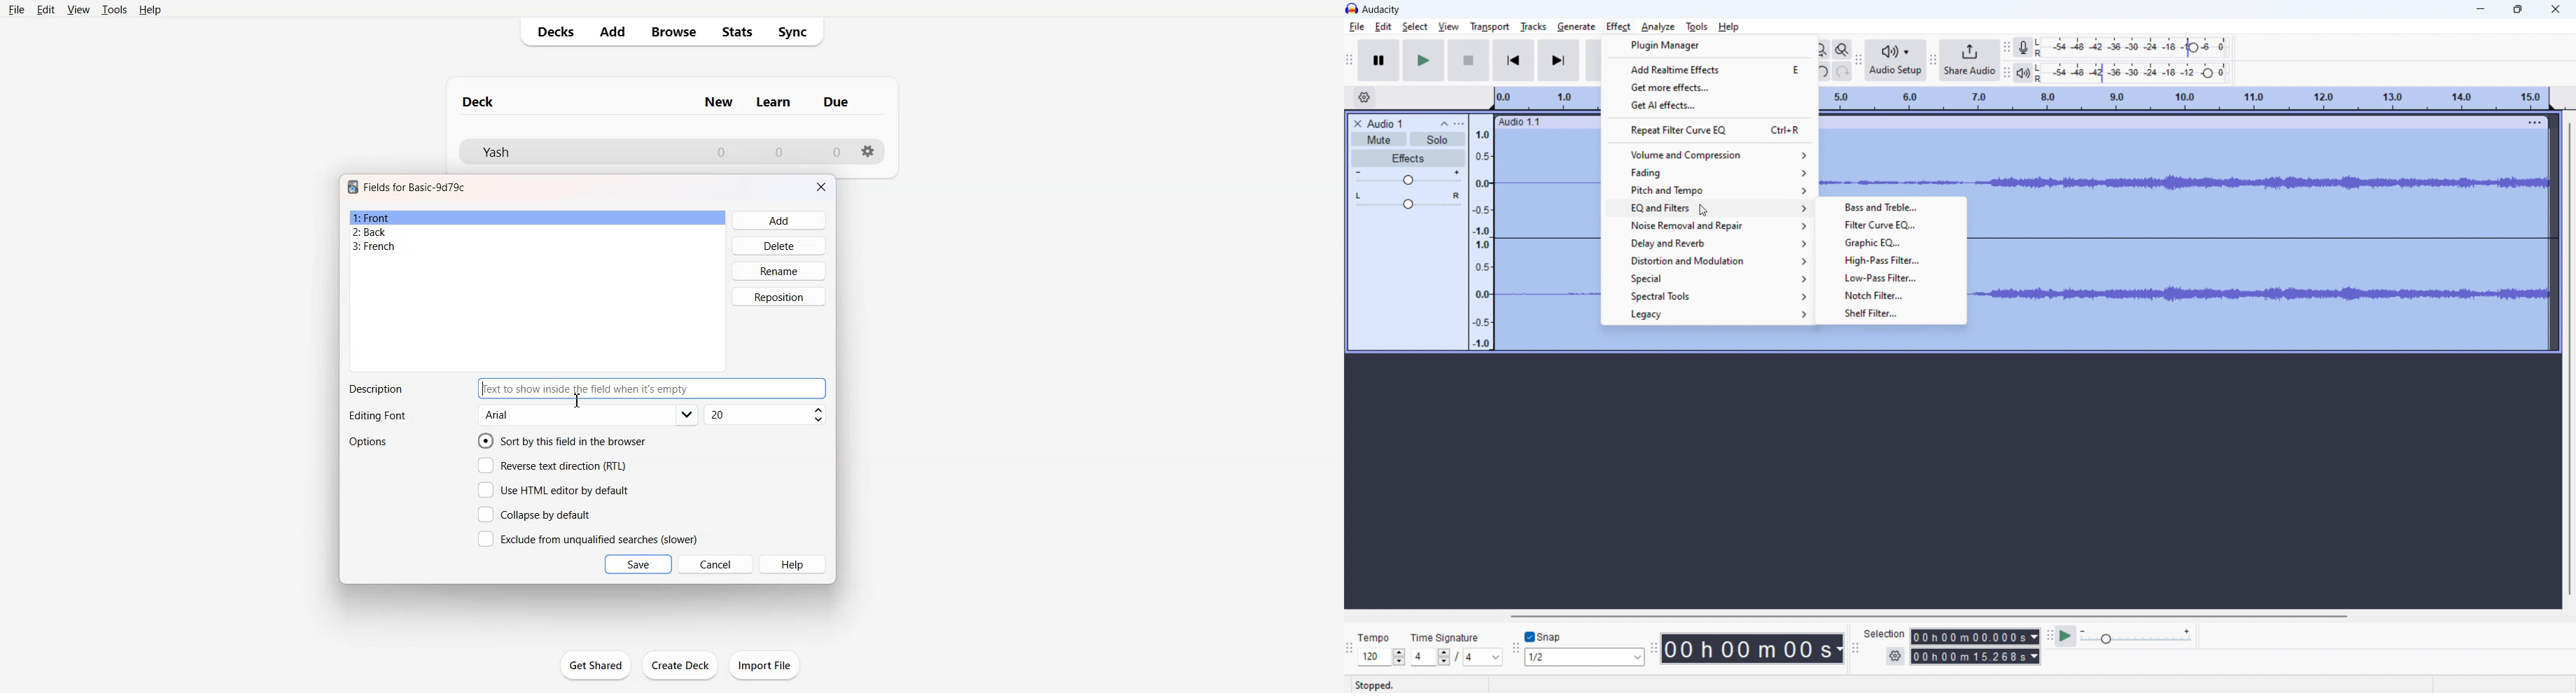 The height and width of the screenshot is (700, 2576). Describe the element at coordinates (1935, 60) in the screenshot. I see `share audio toolbar` at that location.